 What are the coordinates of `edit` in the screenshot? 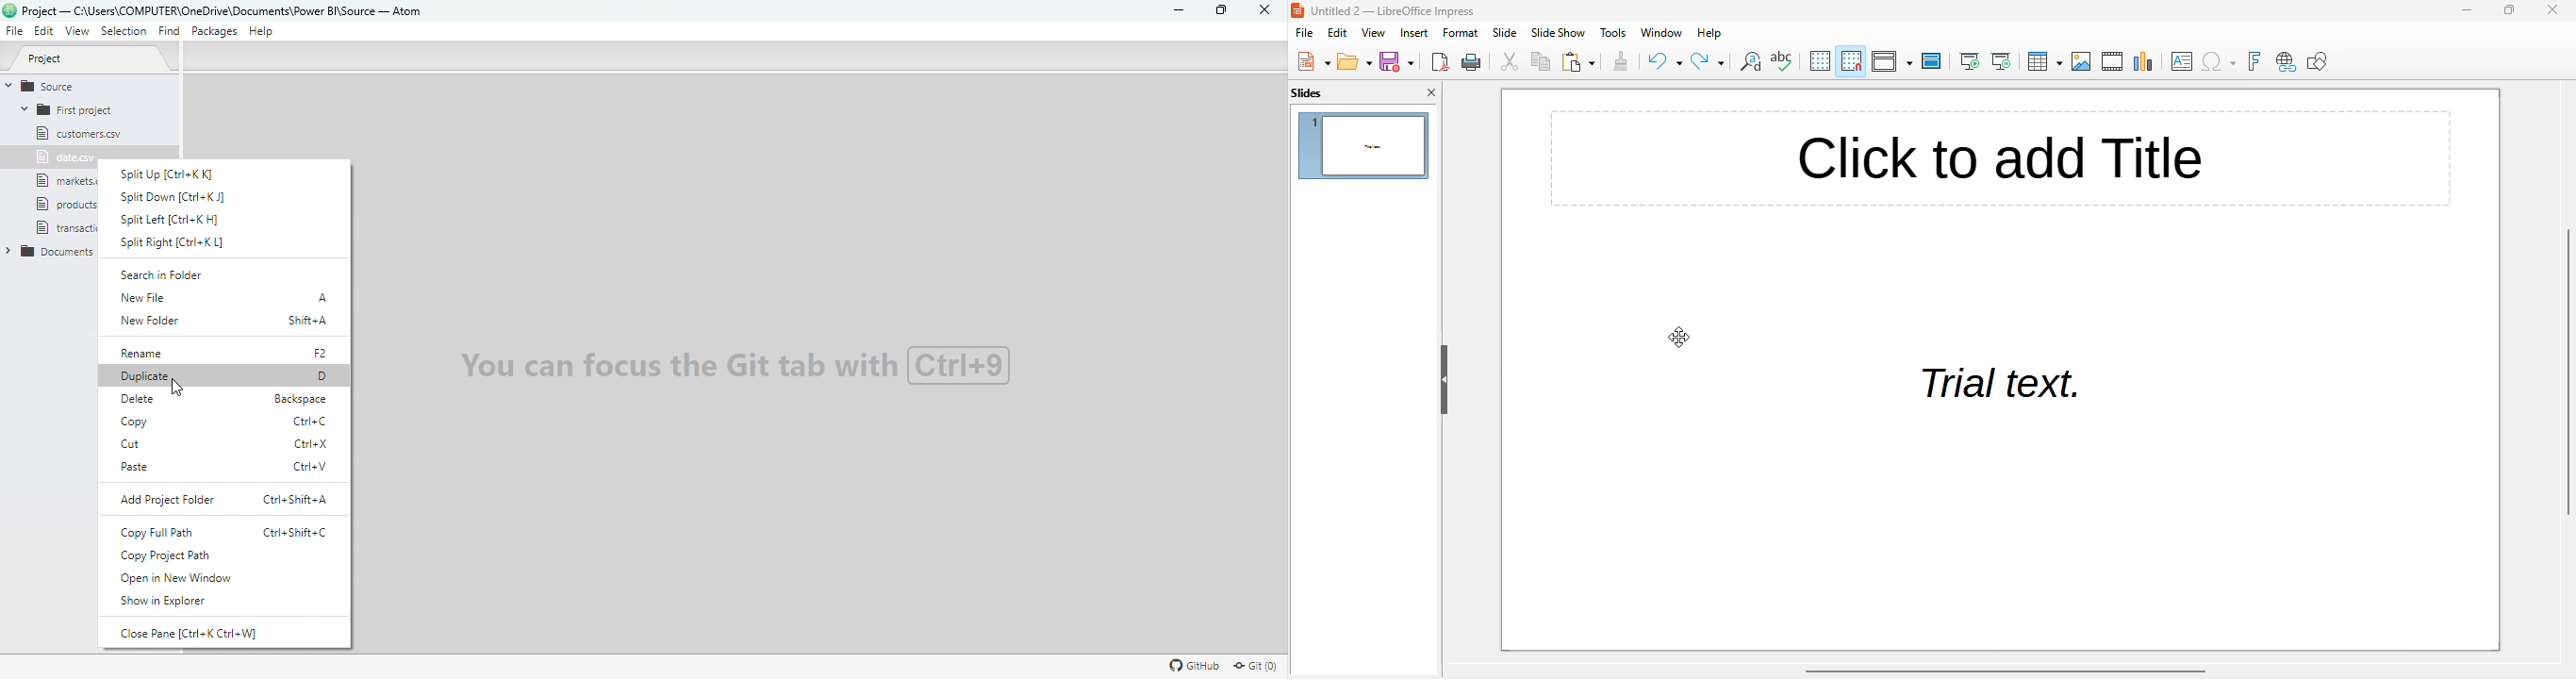 It's located at (1338, 32).